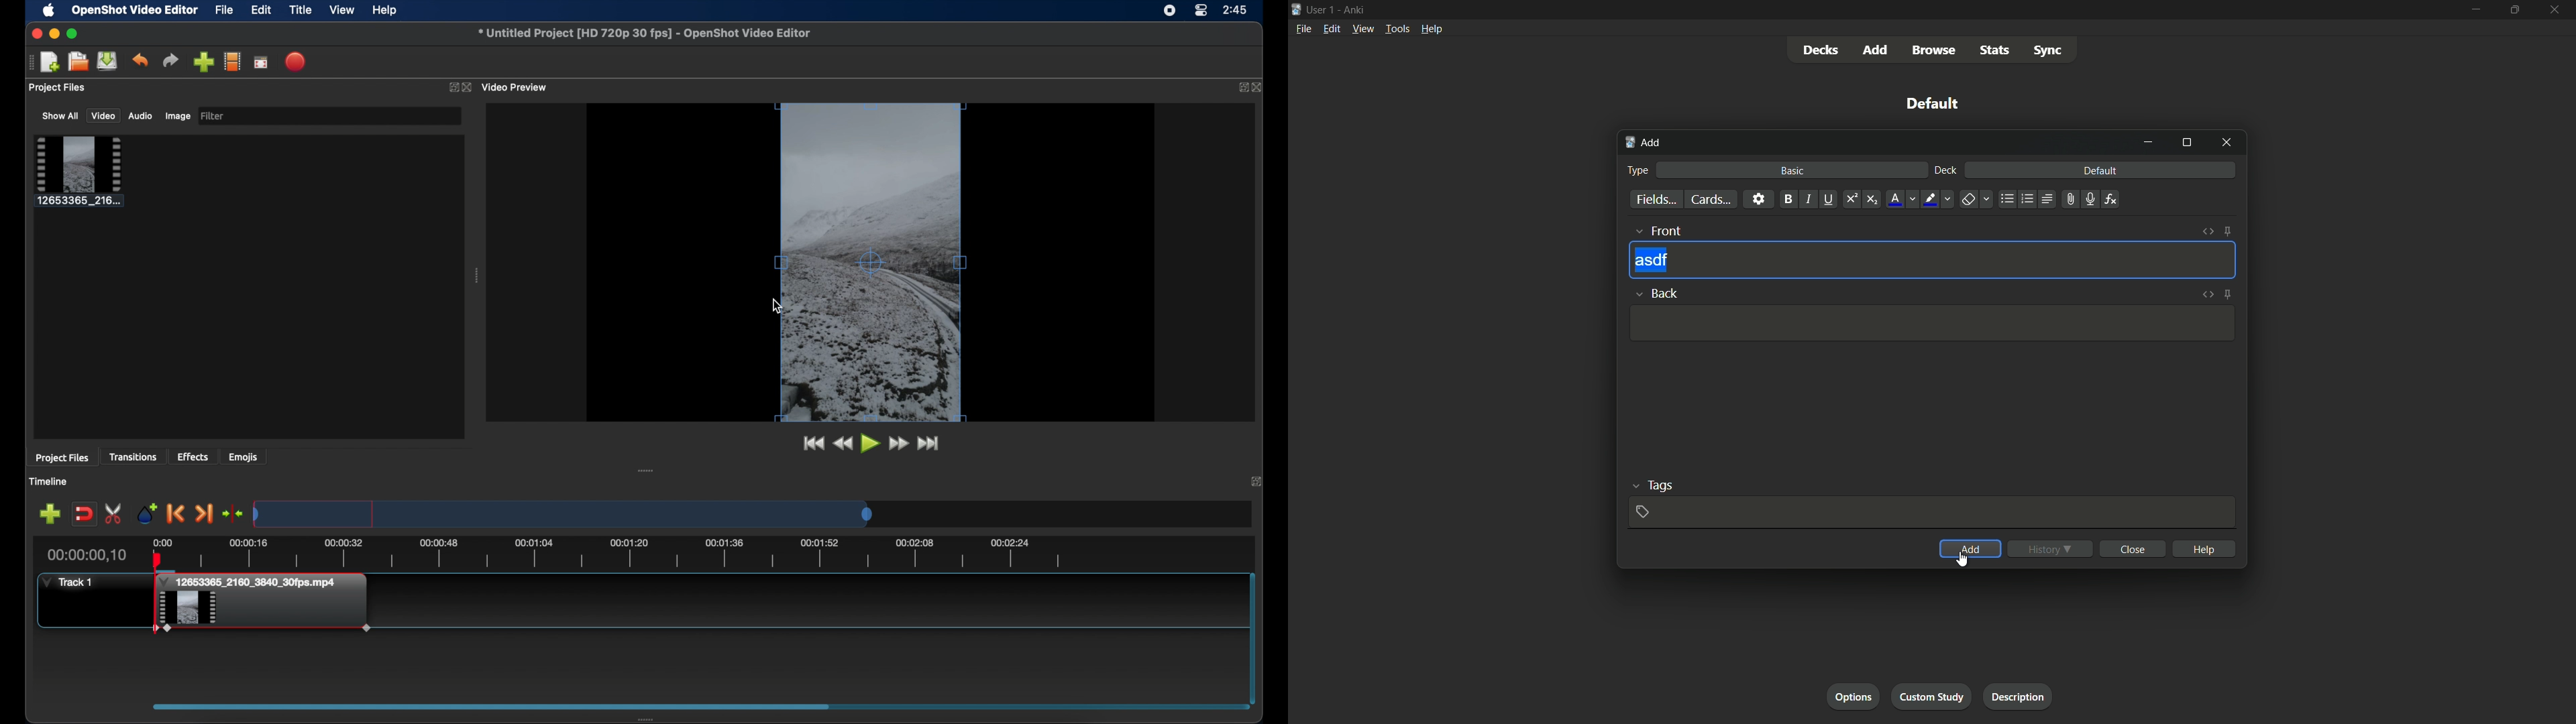  Describe the element at coordinates (1640, 169) in the screenshot. I see `type` at that location.